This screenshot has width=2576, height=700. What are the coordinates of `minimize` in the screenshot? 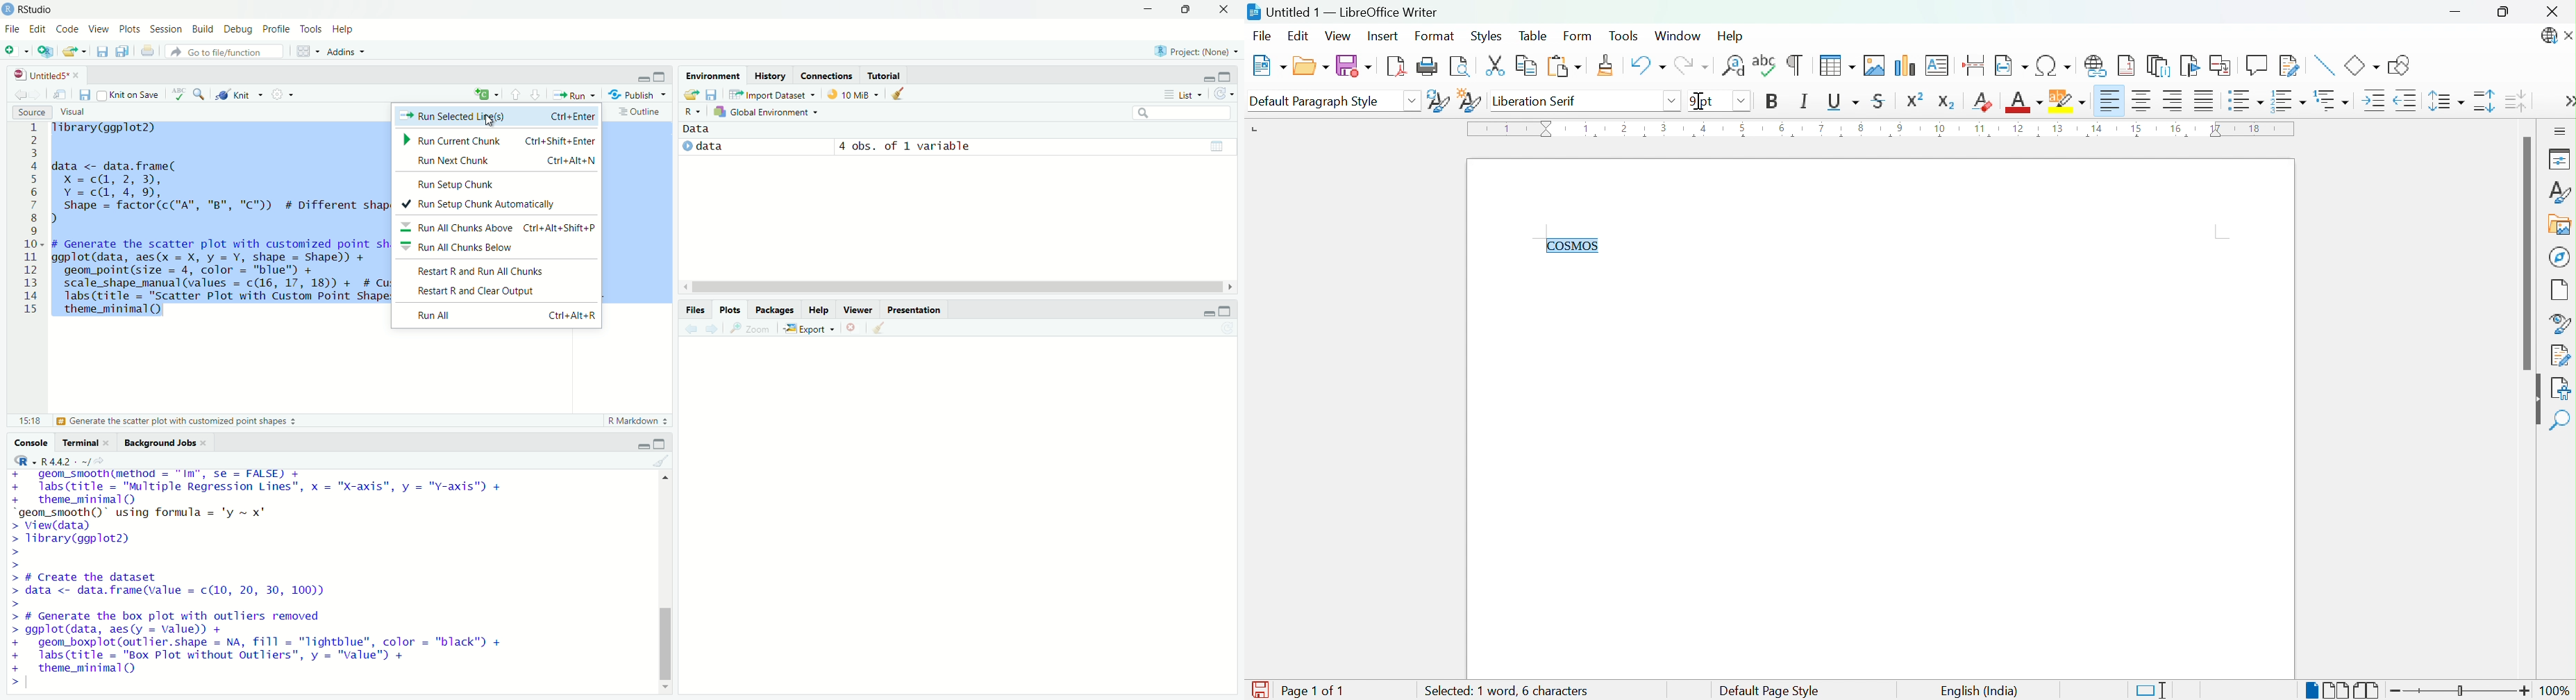 It's located at (642, 78).